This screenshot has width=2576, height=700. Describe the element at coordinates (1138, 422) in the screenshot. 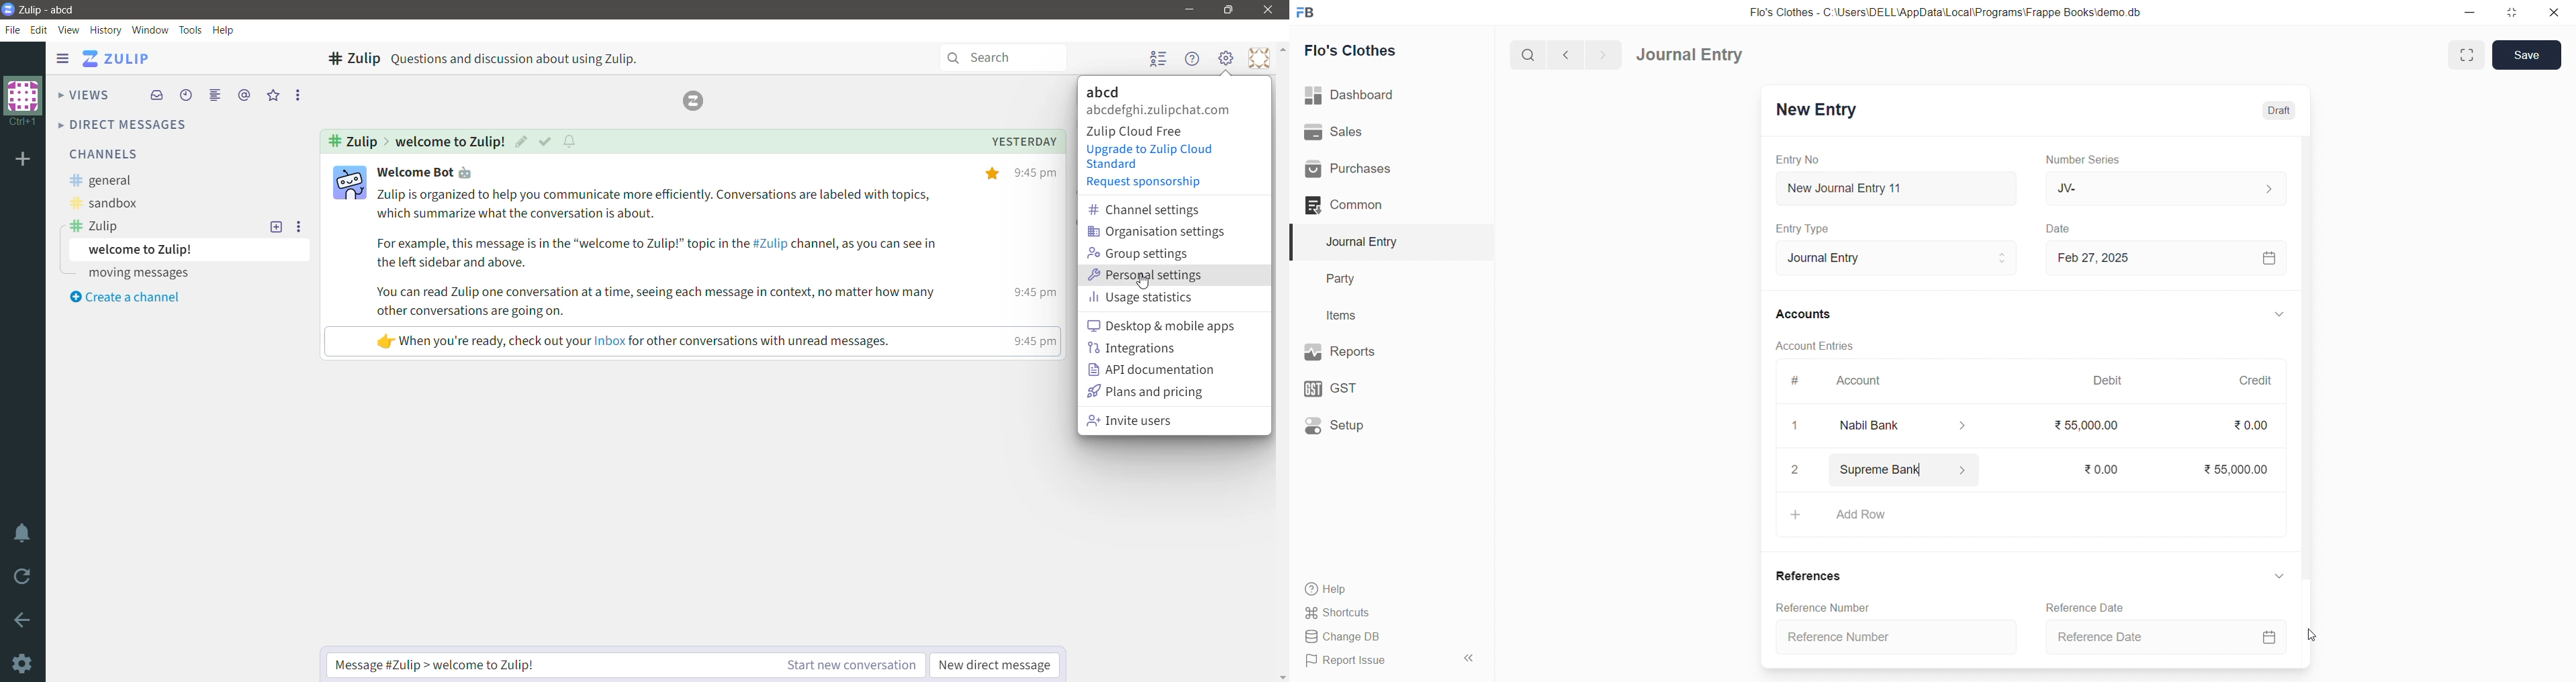

I see `Invite users` at that location.